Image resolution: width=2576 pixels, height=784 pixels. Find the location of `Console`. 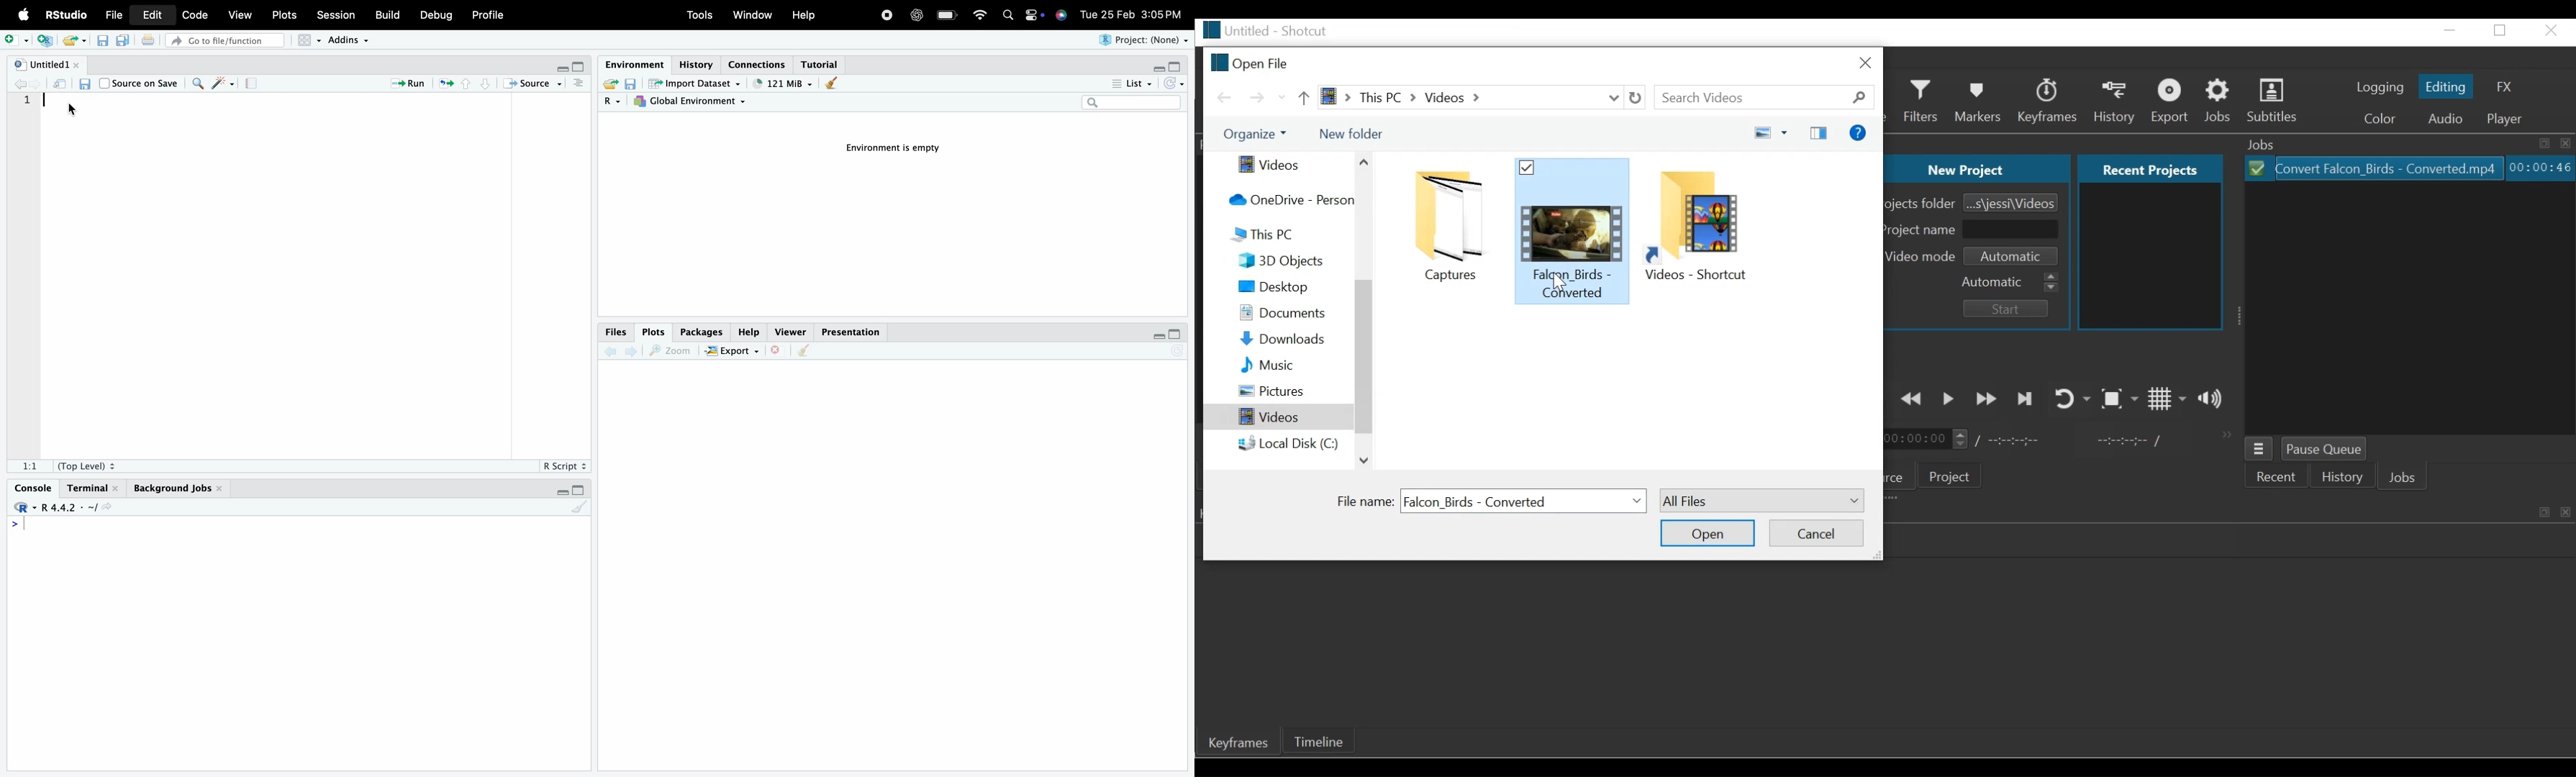

Console is located at coordinates (36, 488).